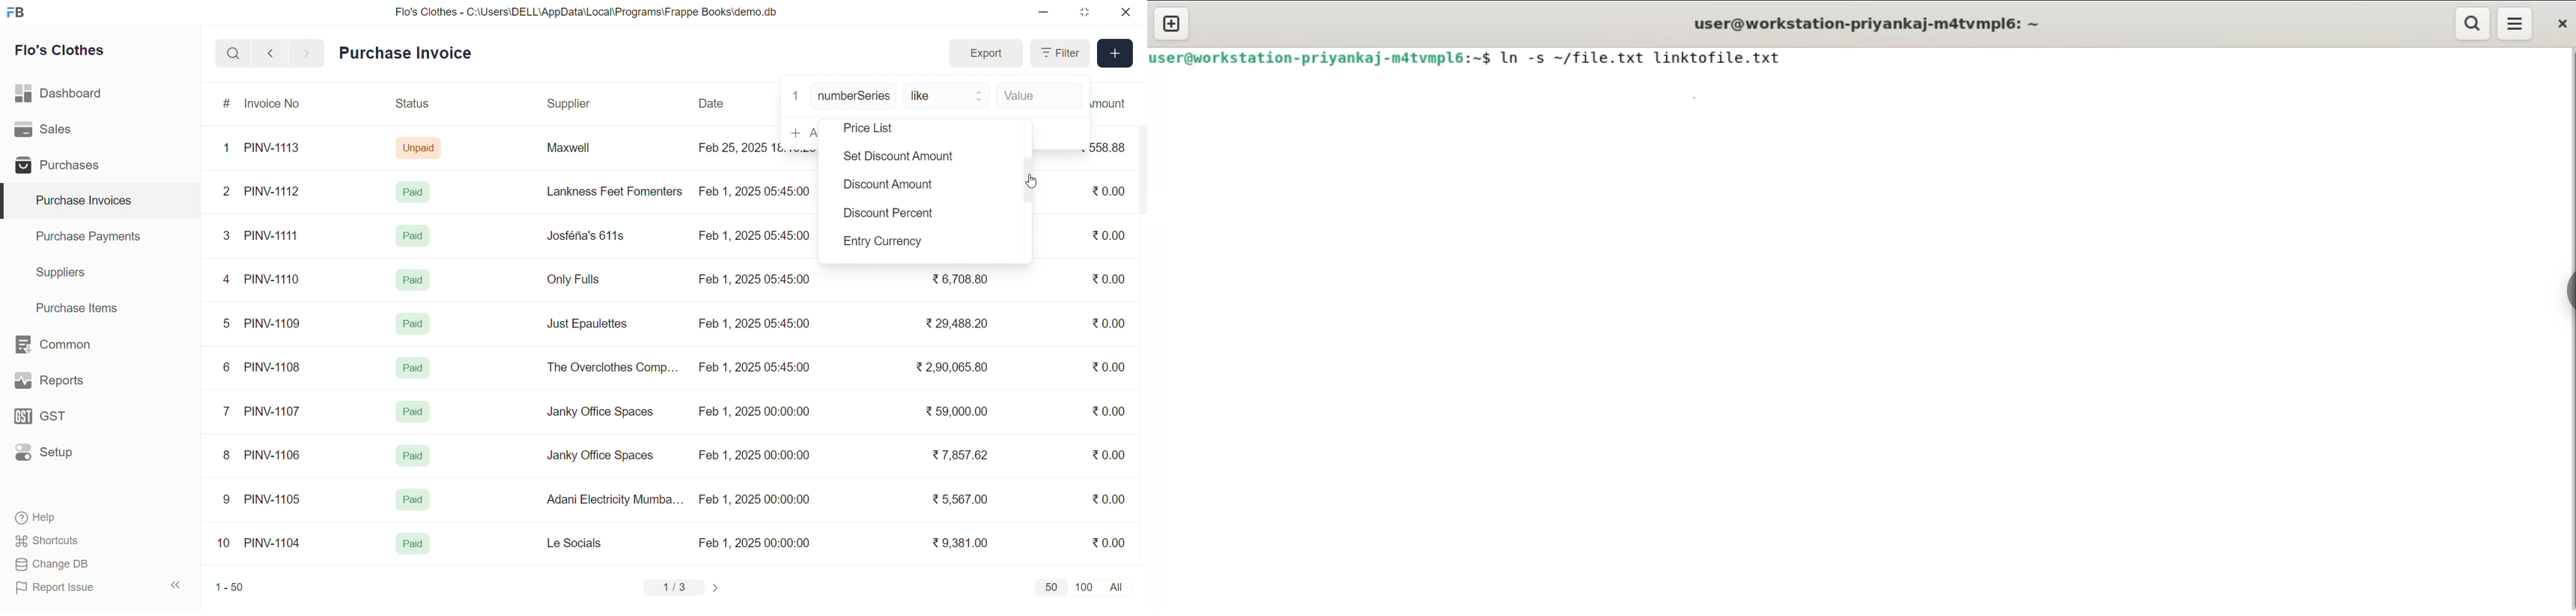  What do you see at coordinates (800, 132) in the screenshot?
I see `+ Add a filter` at bounding box center [800, 132].